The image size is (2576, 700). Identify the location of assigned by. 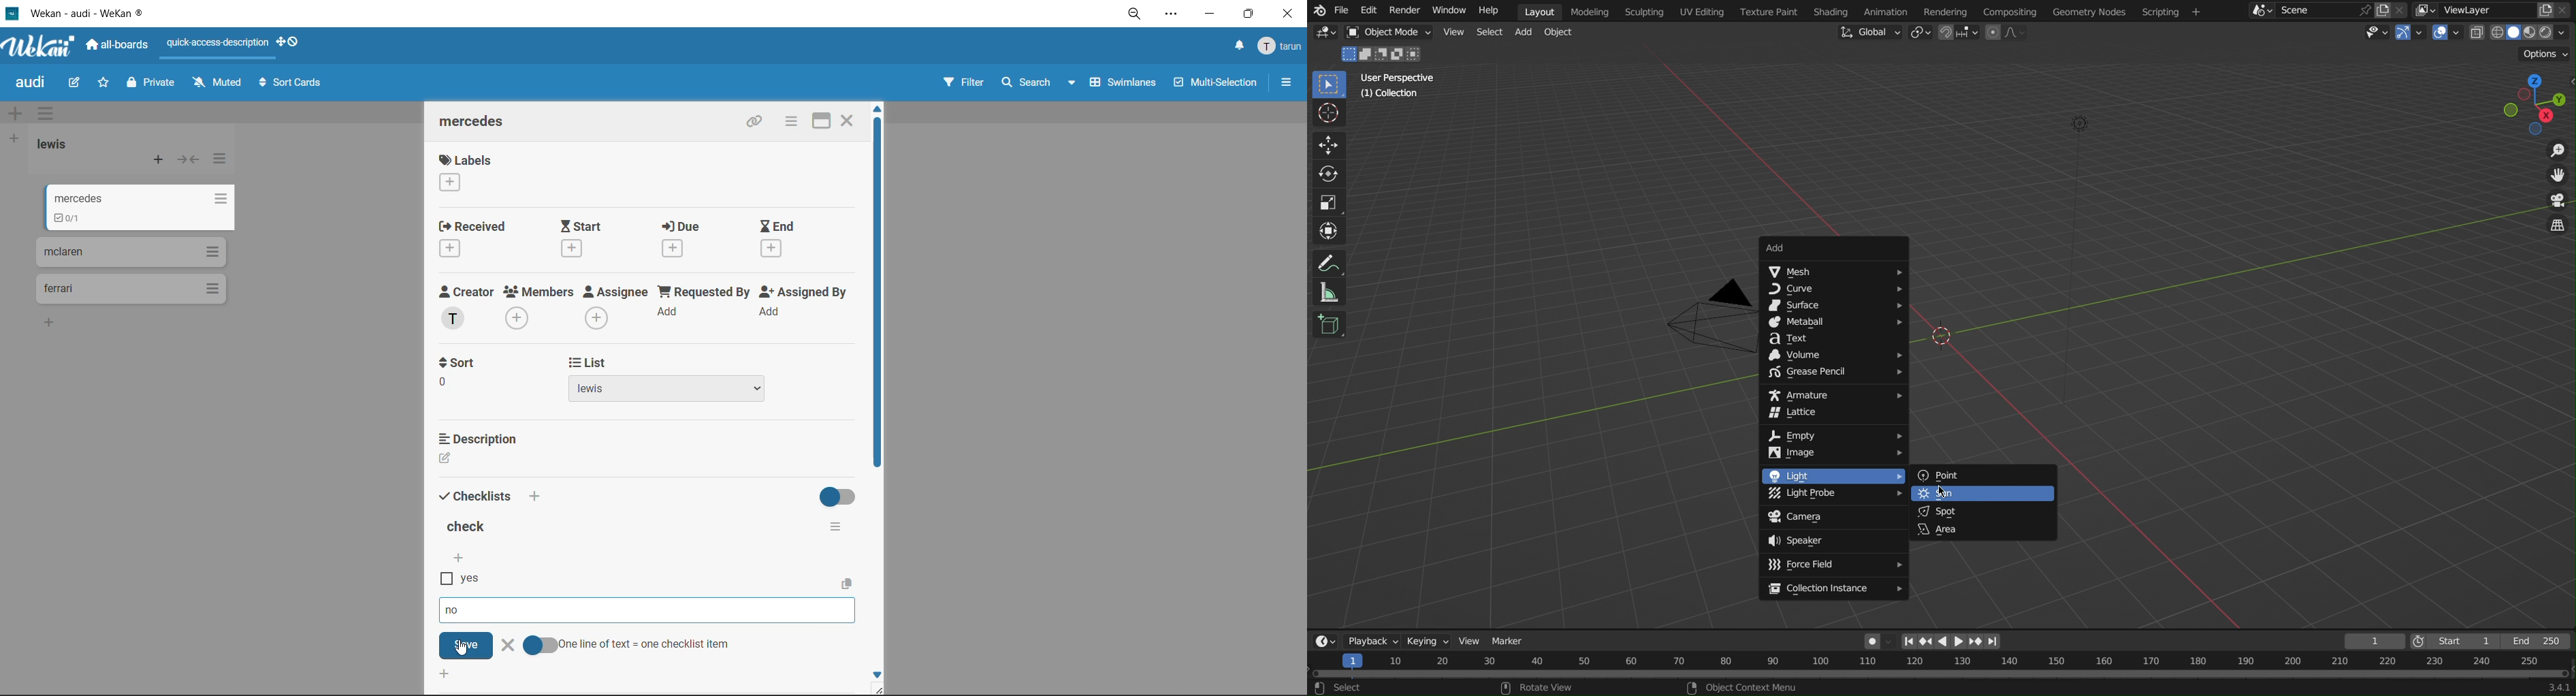
(807, 306).